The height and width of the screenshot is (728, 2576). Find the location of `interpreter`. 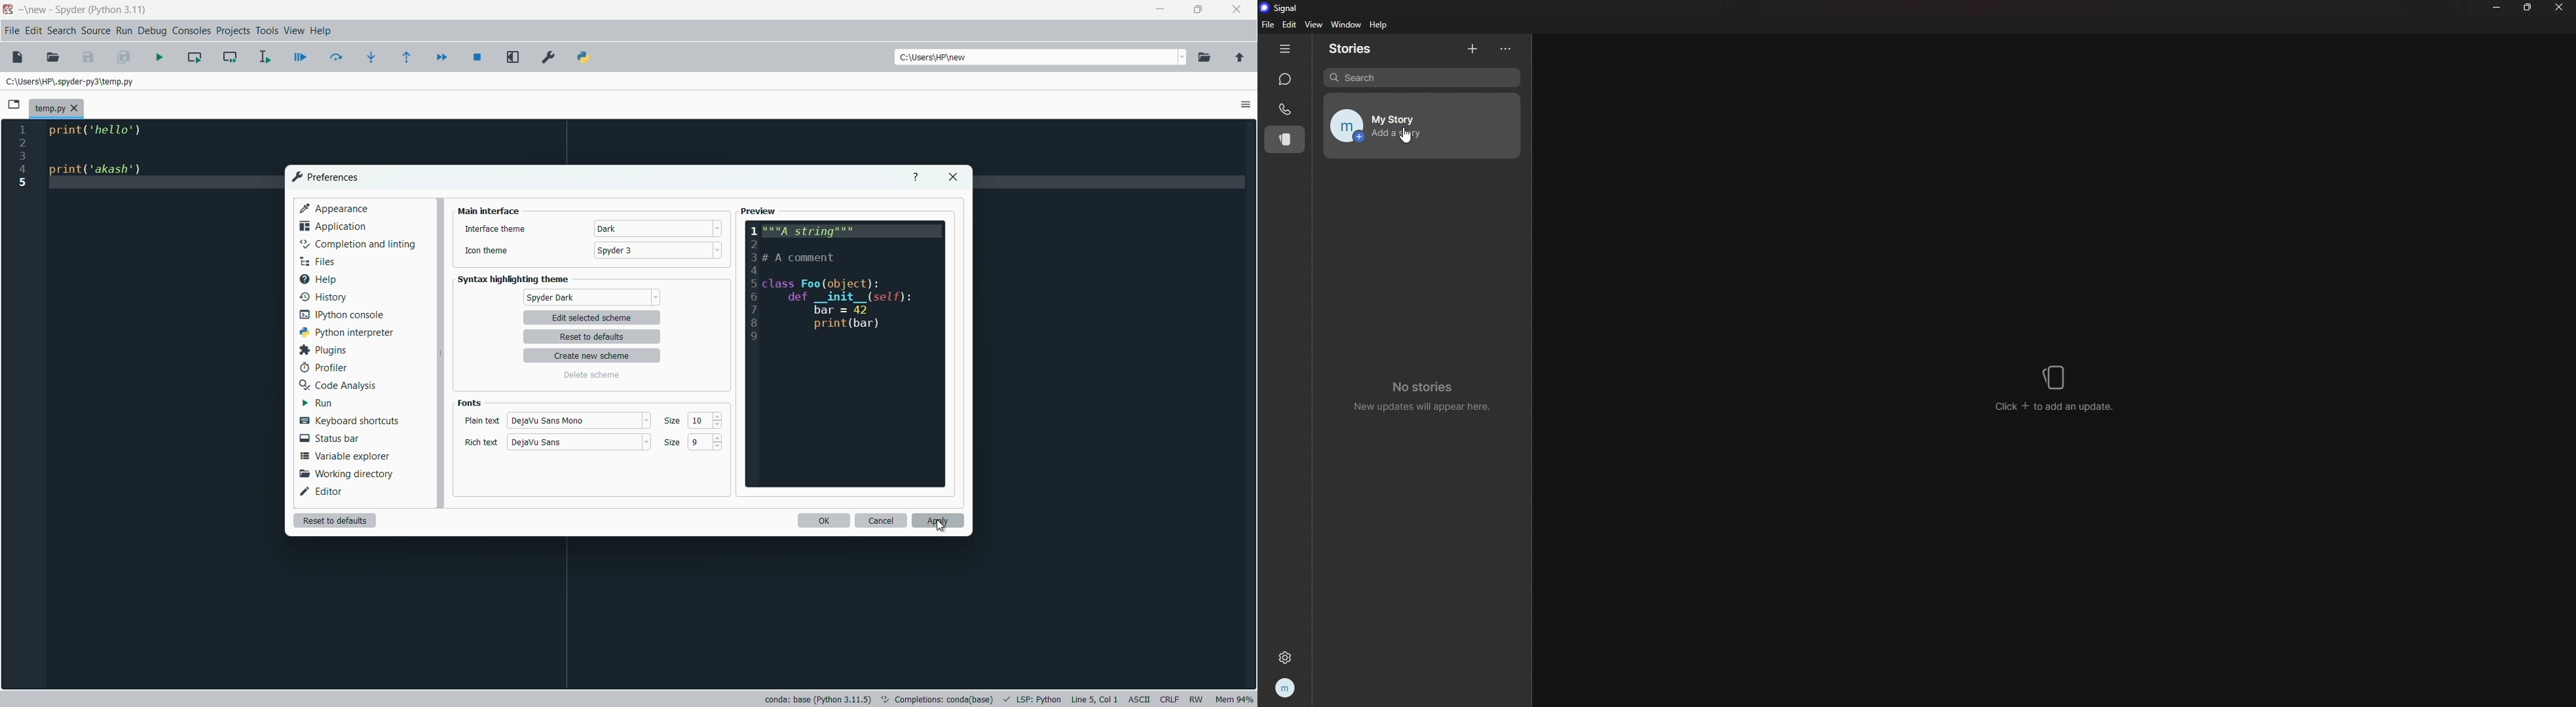

interpreter is located at coordinates (817, 699).